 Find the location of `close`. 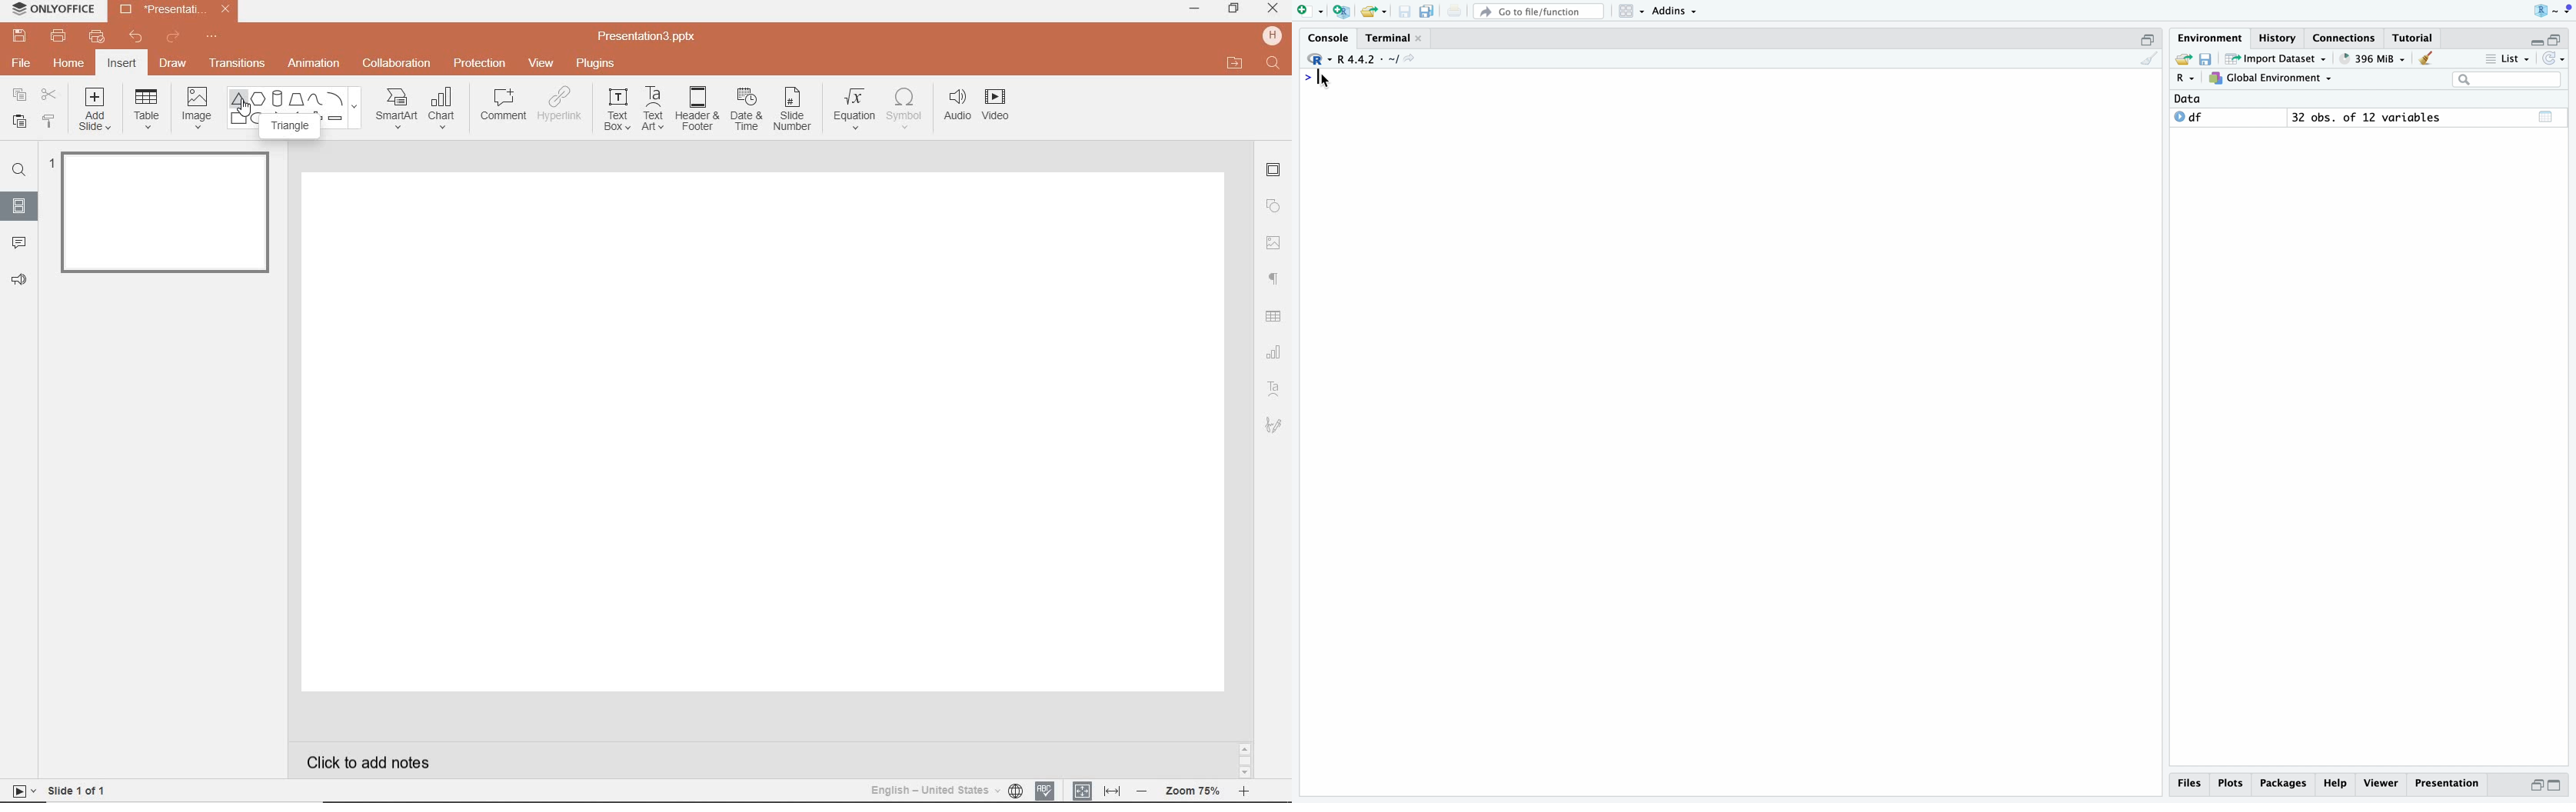

close is located at coordinates (1419, 38).